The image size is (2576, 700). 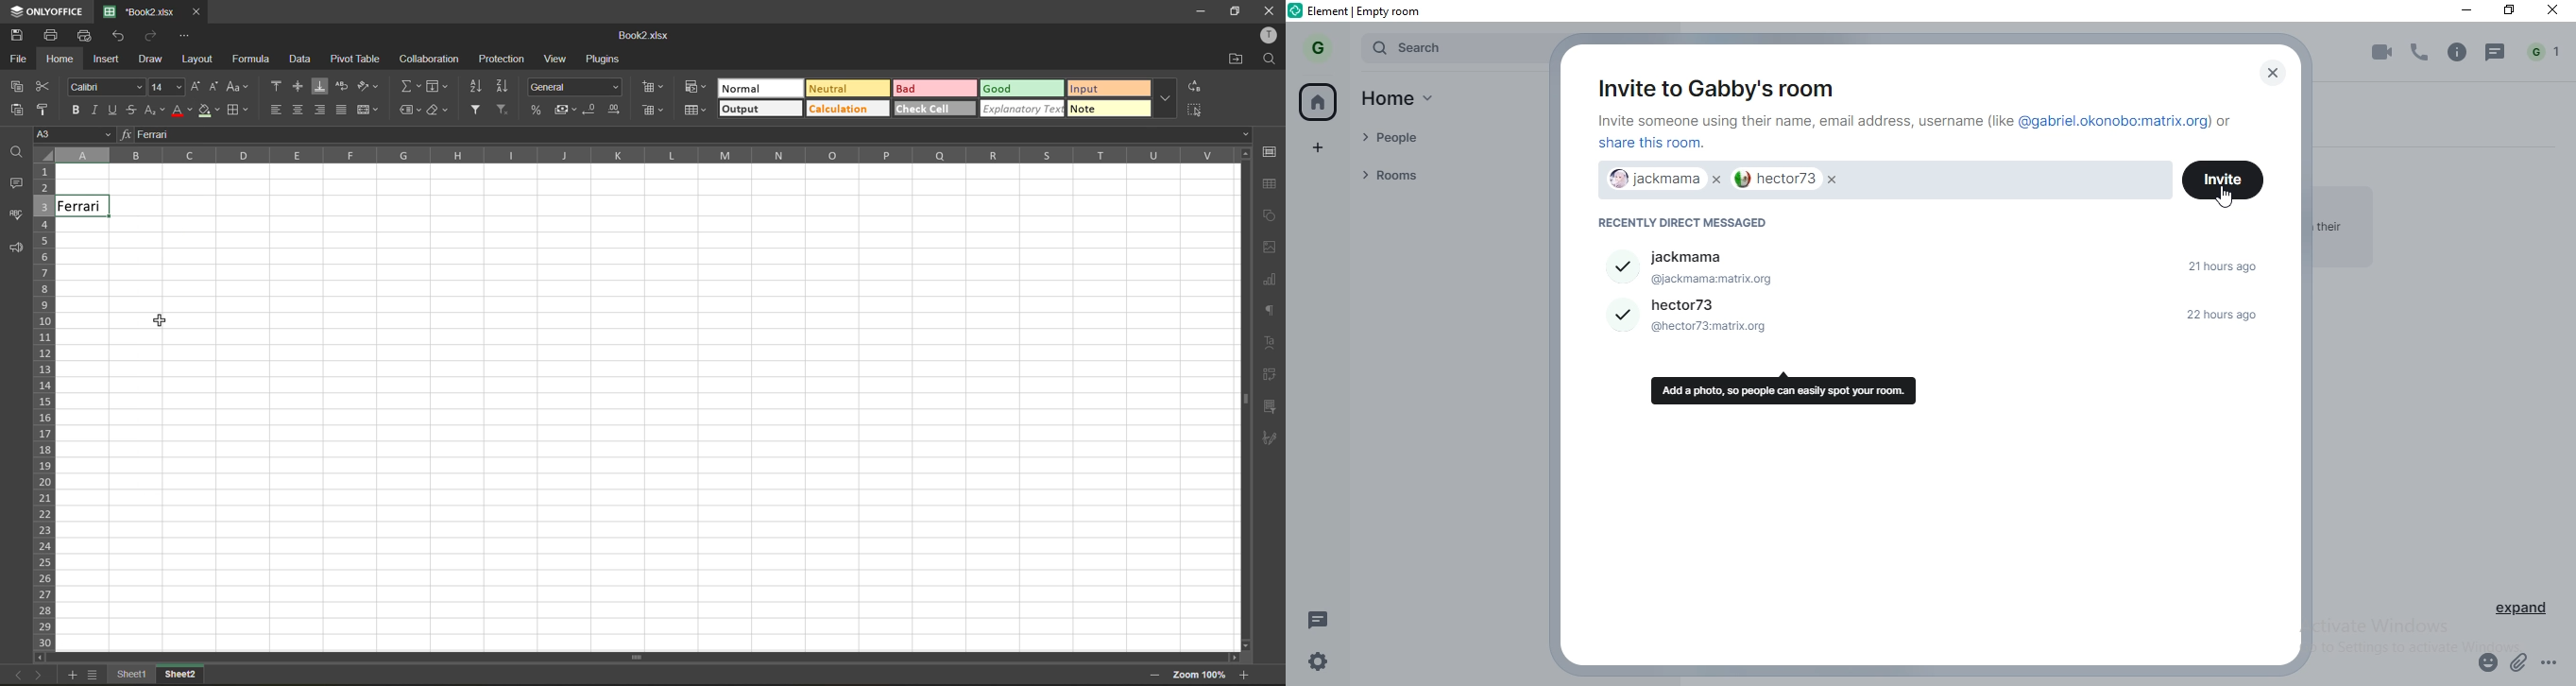 What do you see at coordinates (54, 36) in the screenshot?
I see `print` at bounding box center [54, 36].